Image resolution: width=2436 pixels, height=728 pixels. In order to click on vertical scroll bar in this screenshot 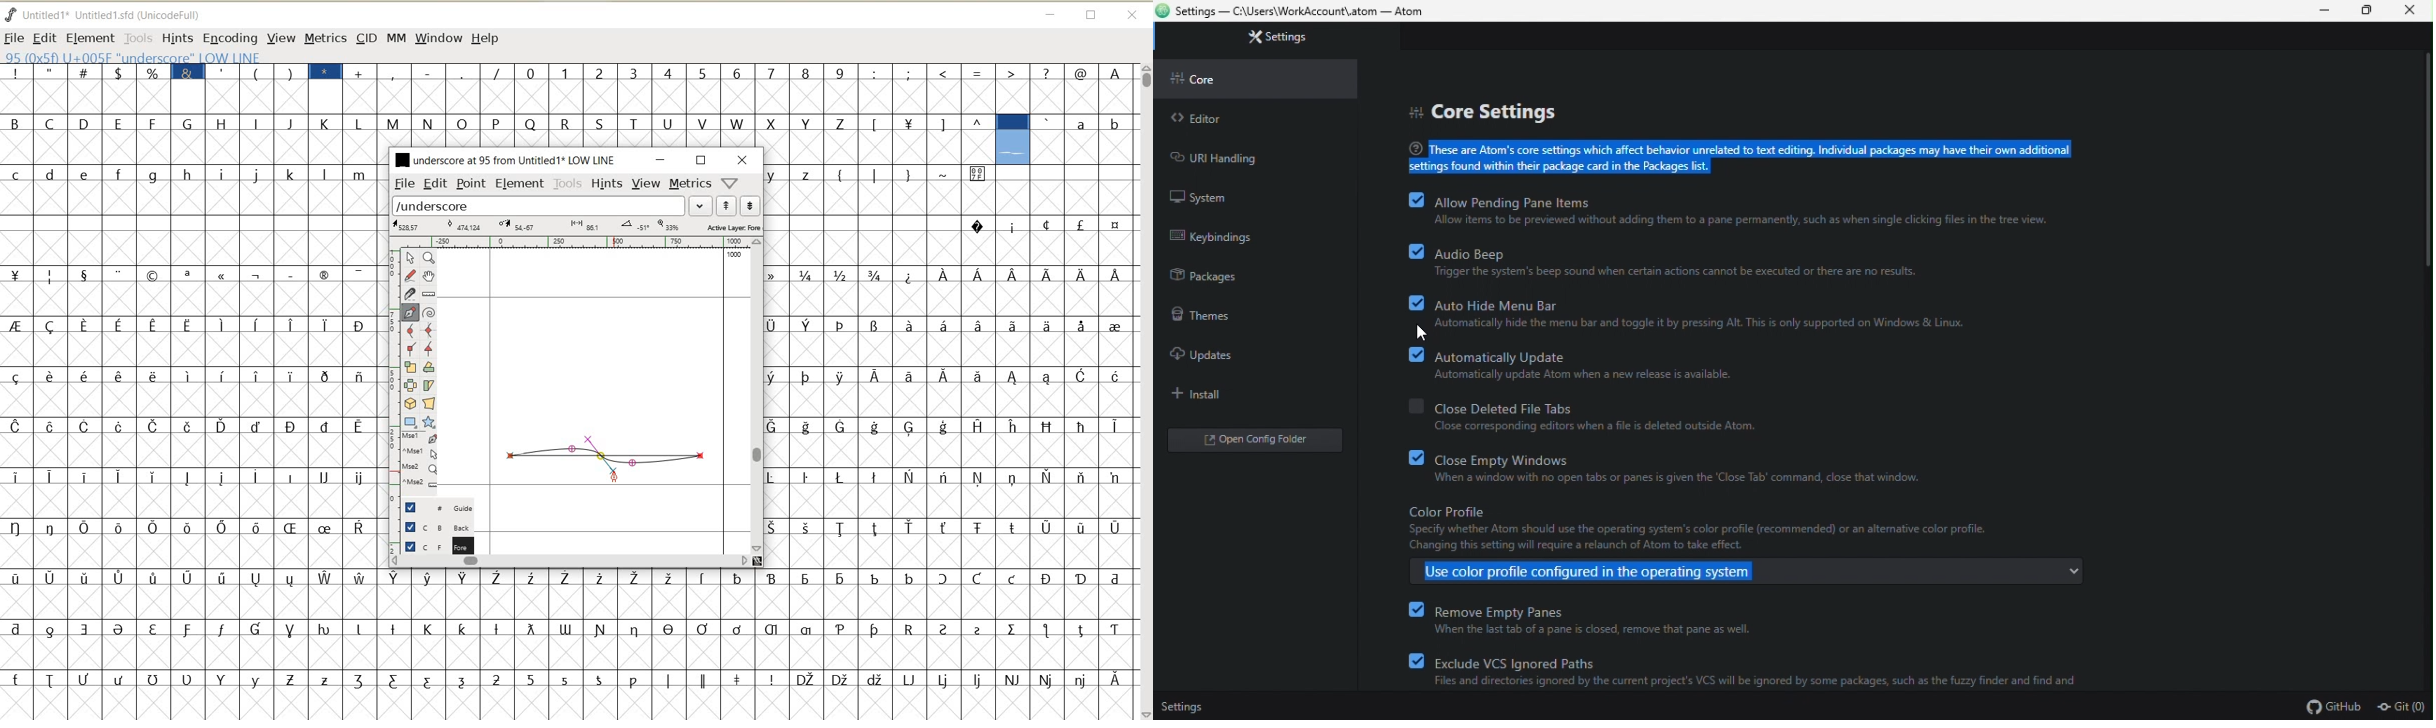, I will do `click(2420, 158)`.